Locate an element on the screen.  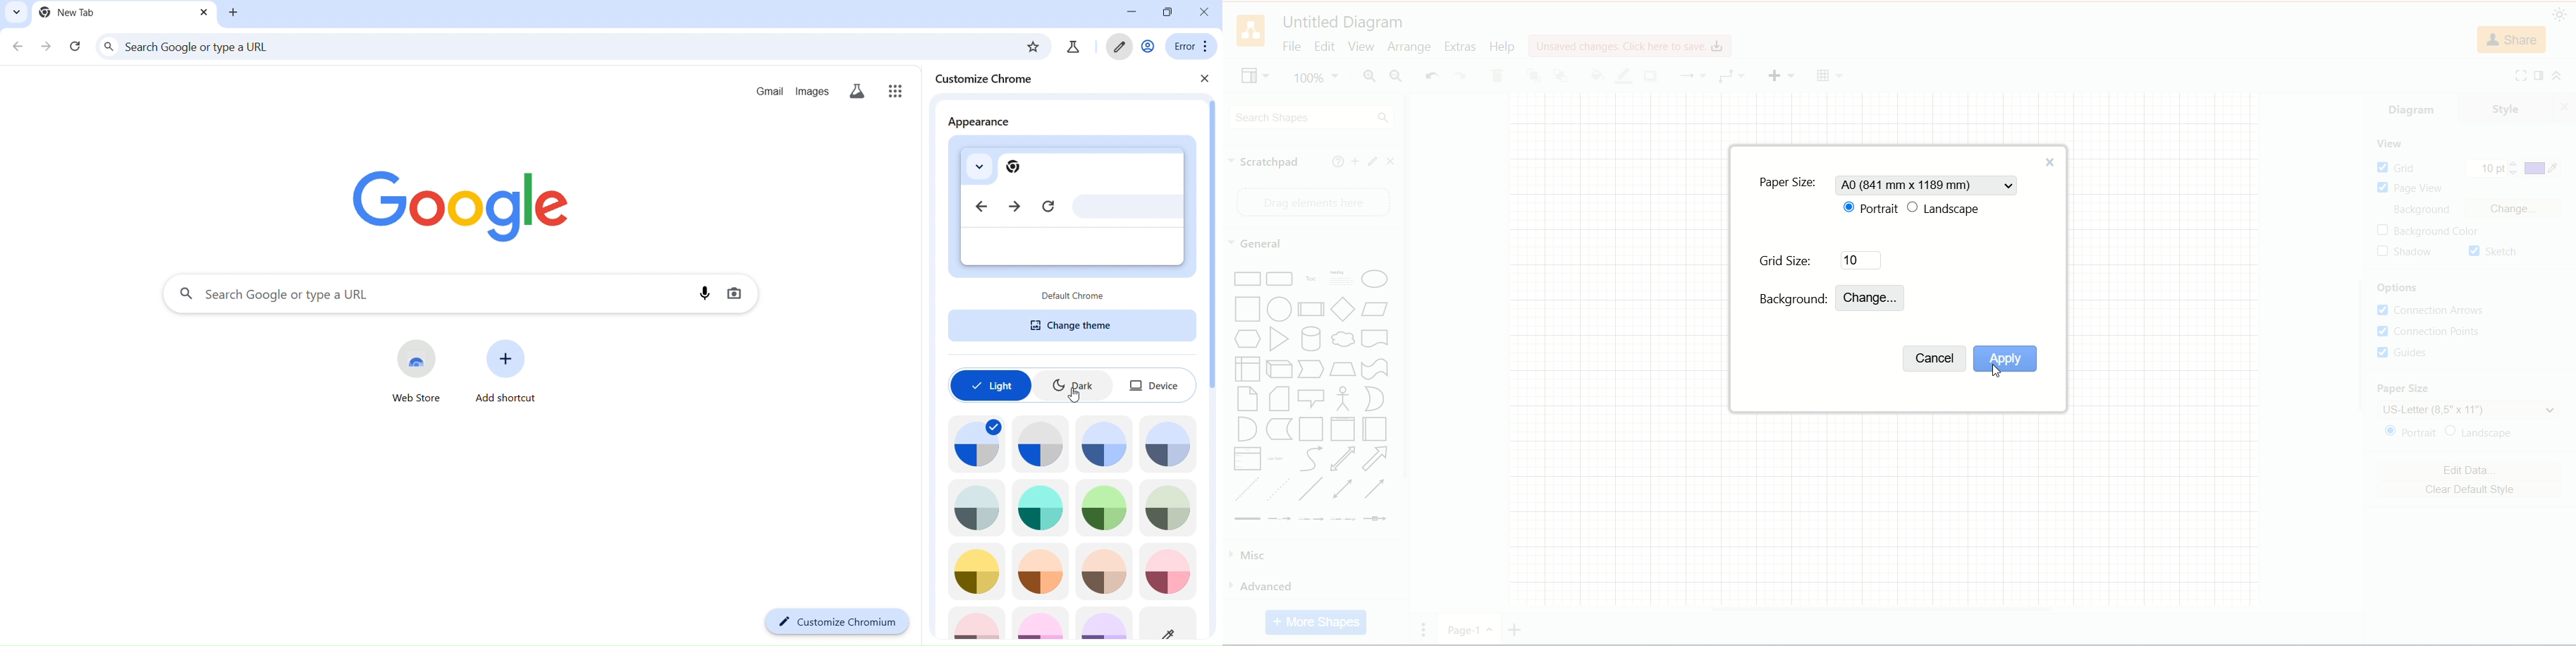
shadow is located at coordinates (1649, 75).